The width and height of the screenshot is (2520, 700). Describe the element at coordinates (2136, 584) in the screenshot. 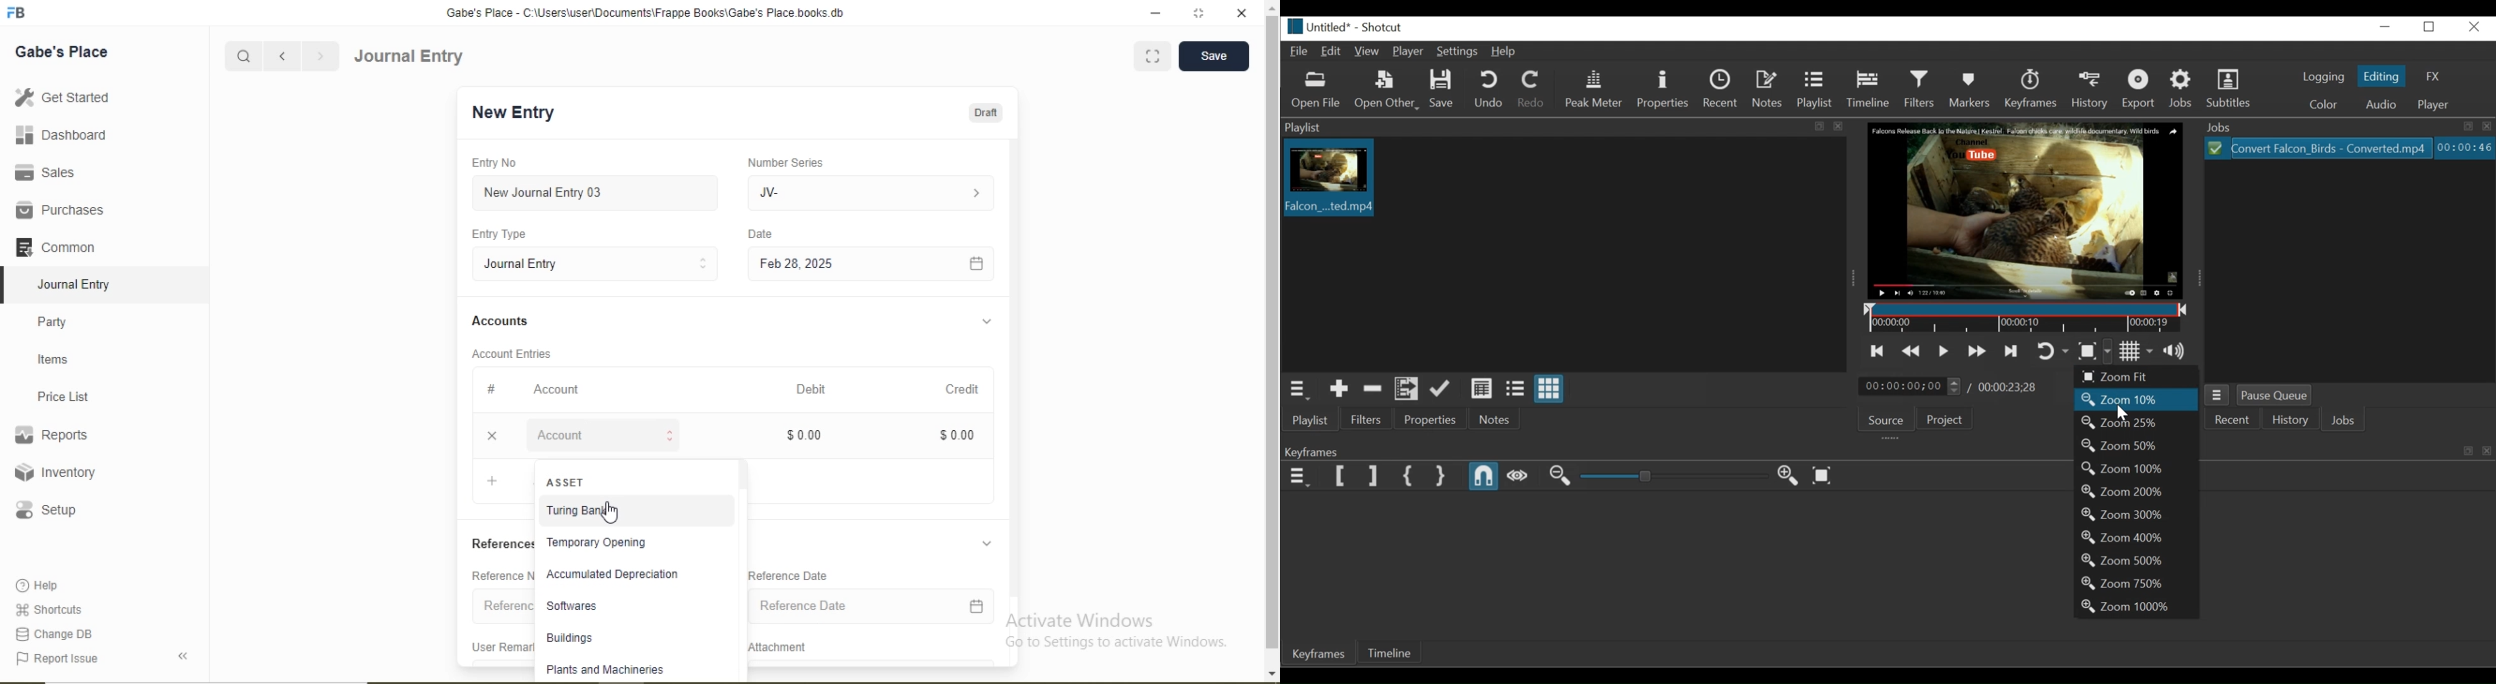

I see `Zoom 750%` at that location.